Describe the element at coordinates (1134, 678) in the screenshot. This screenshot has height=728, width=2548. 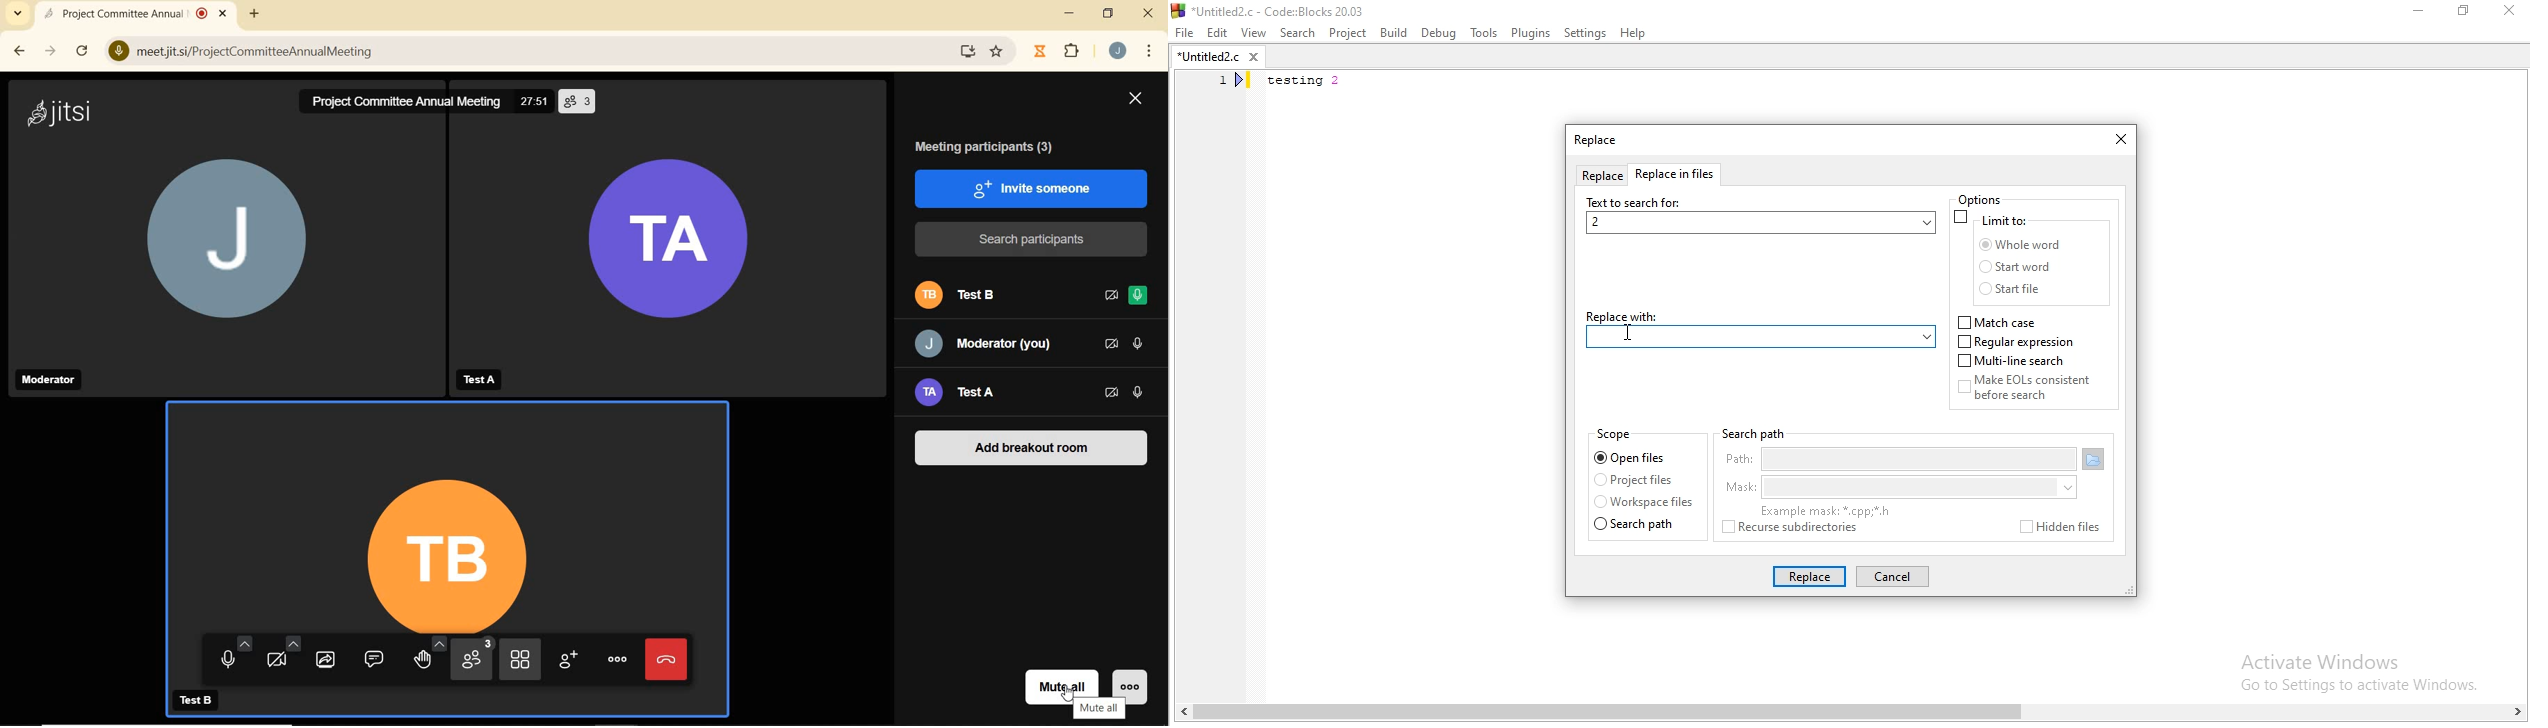
I see `MORE ACTIONS` at that location.